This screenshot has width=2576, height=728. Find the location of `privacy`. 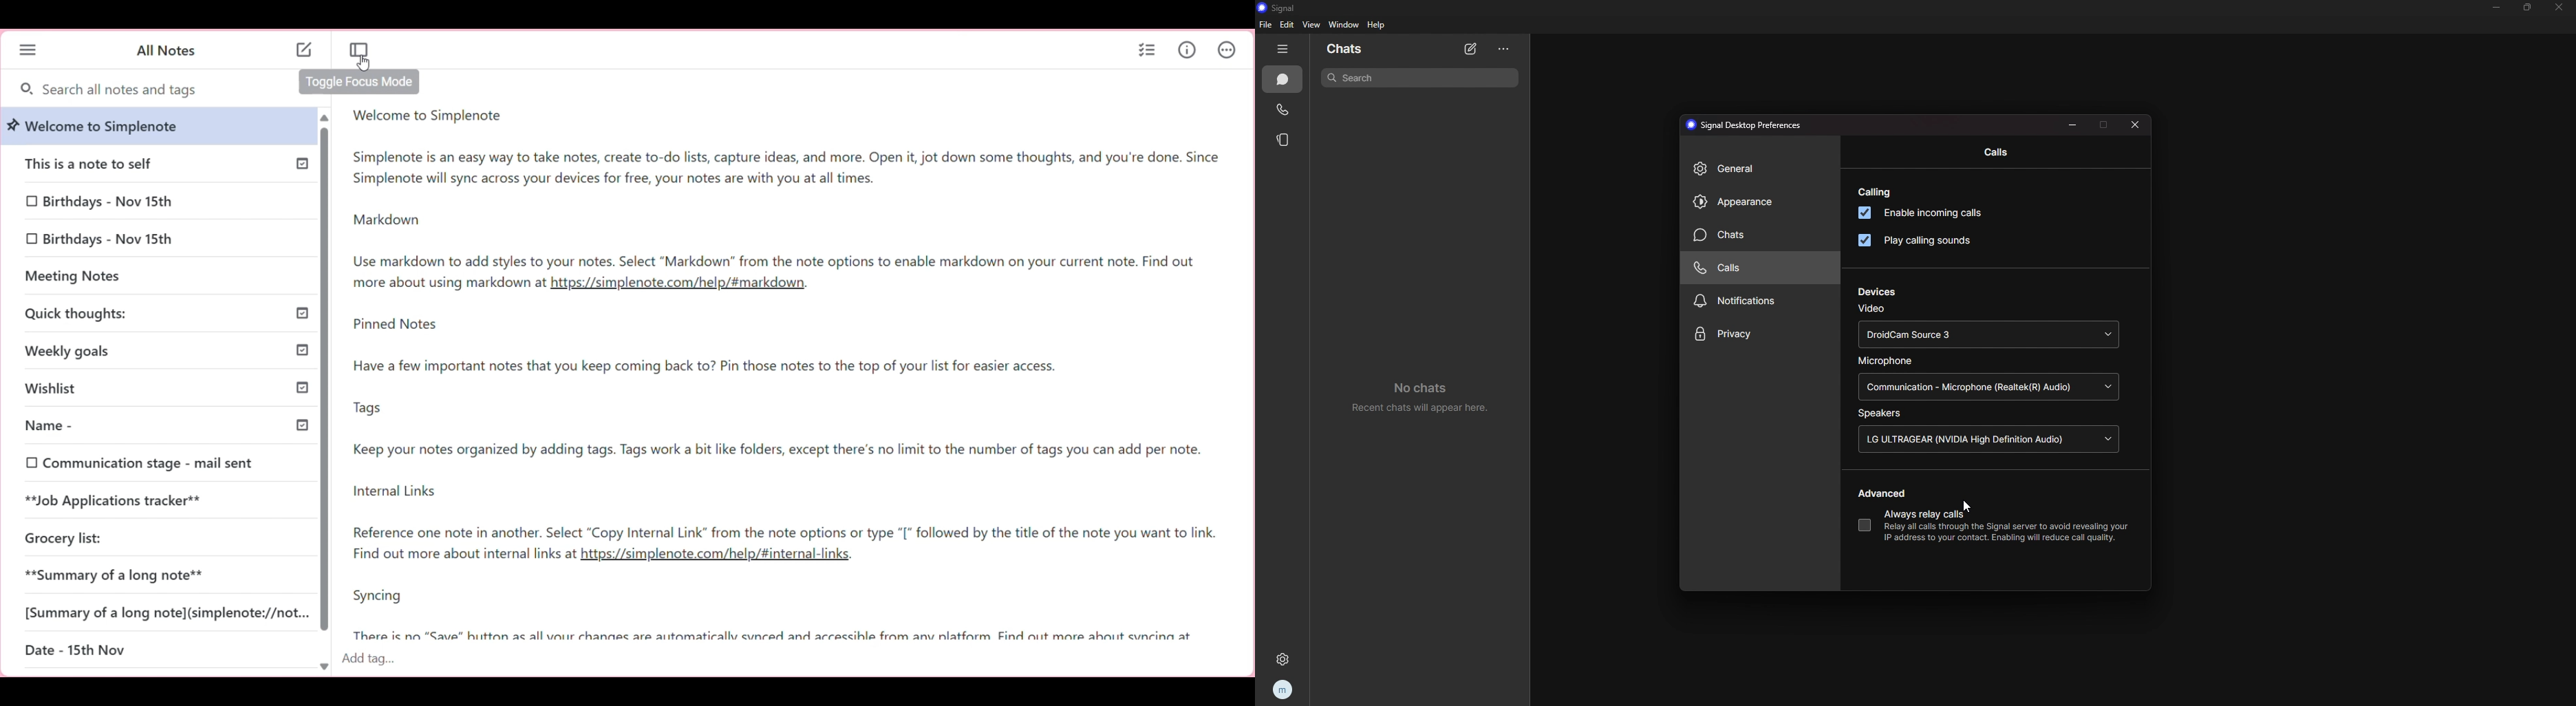

privacy is located at coordinates (1758, 335).